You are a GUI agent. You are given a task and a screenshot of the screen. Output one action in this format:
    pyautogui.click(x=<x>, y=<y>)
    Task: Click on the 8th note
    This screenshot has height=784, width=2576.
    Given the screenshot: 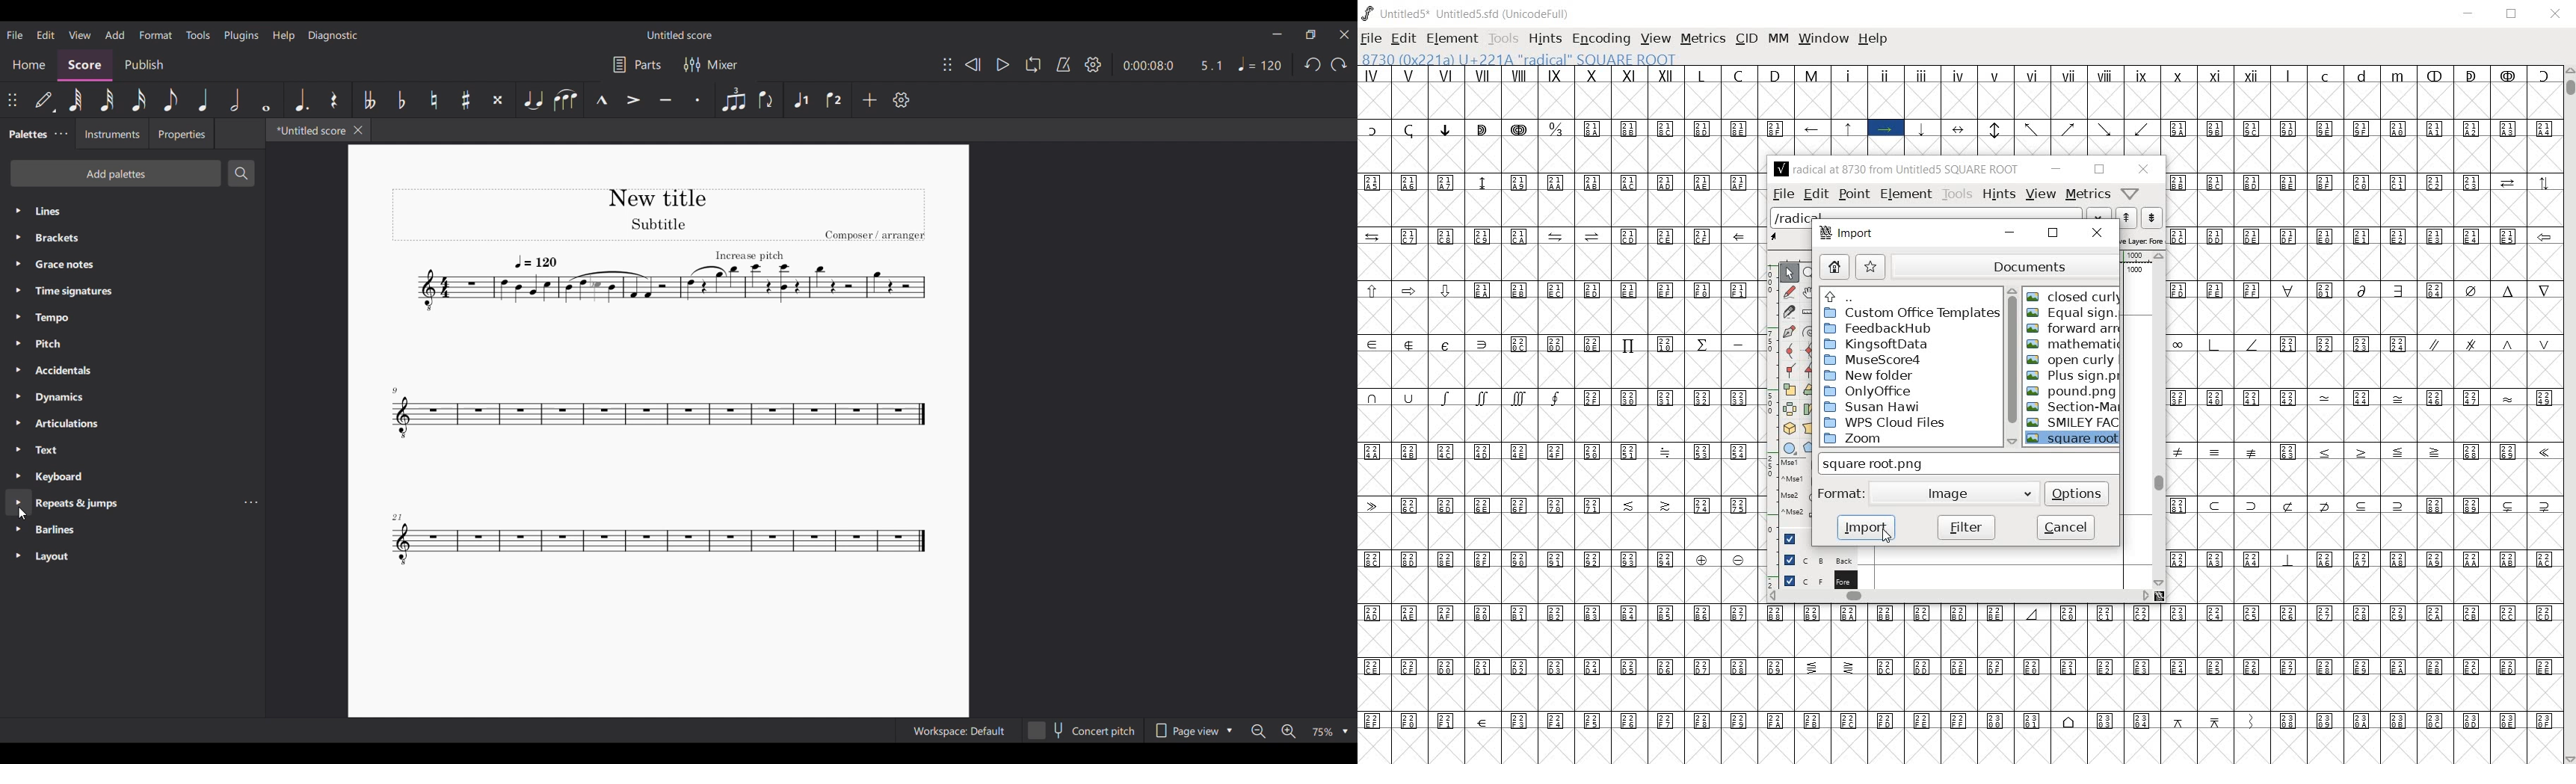 What is the action you would take?
    pyautogui.click(x=171, y=100)
    